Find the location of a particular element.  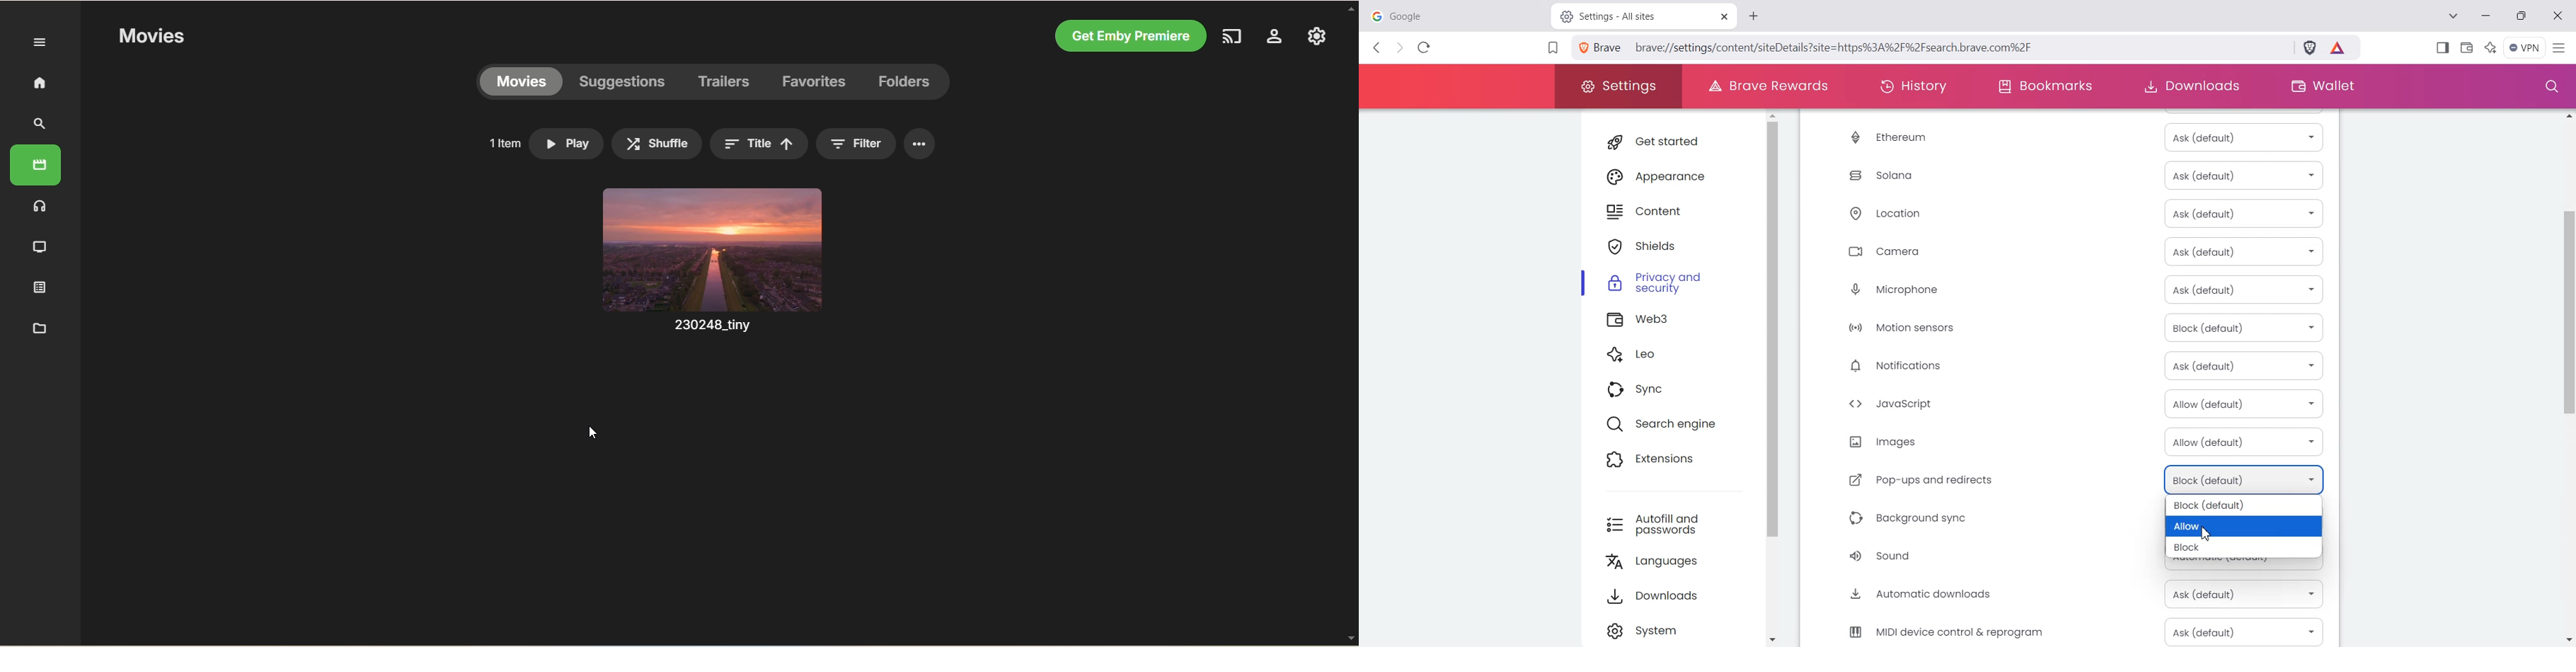

manage emby server is located at coordinates (1272, 37).